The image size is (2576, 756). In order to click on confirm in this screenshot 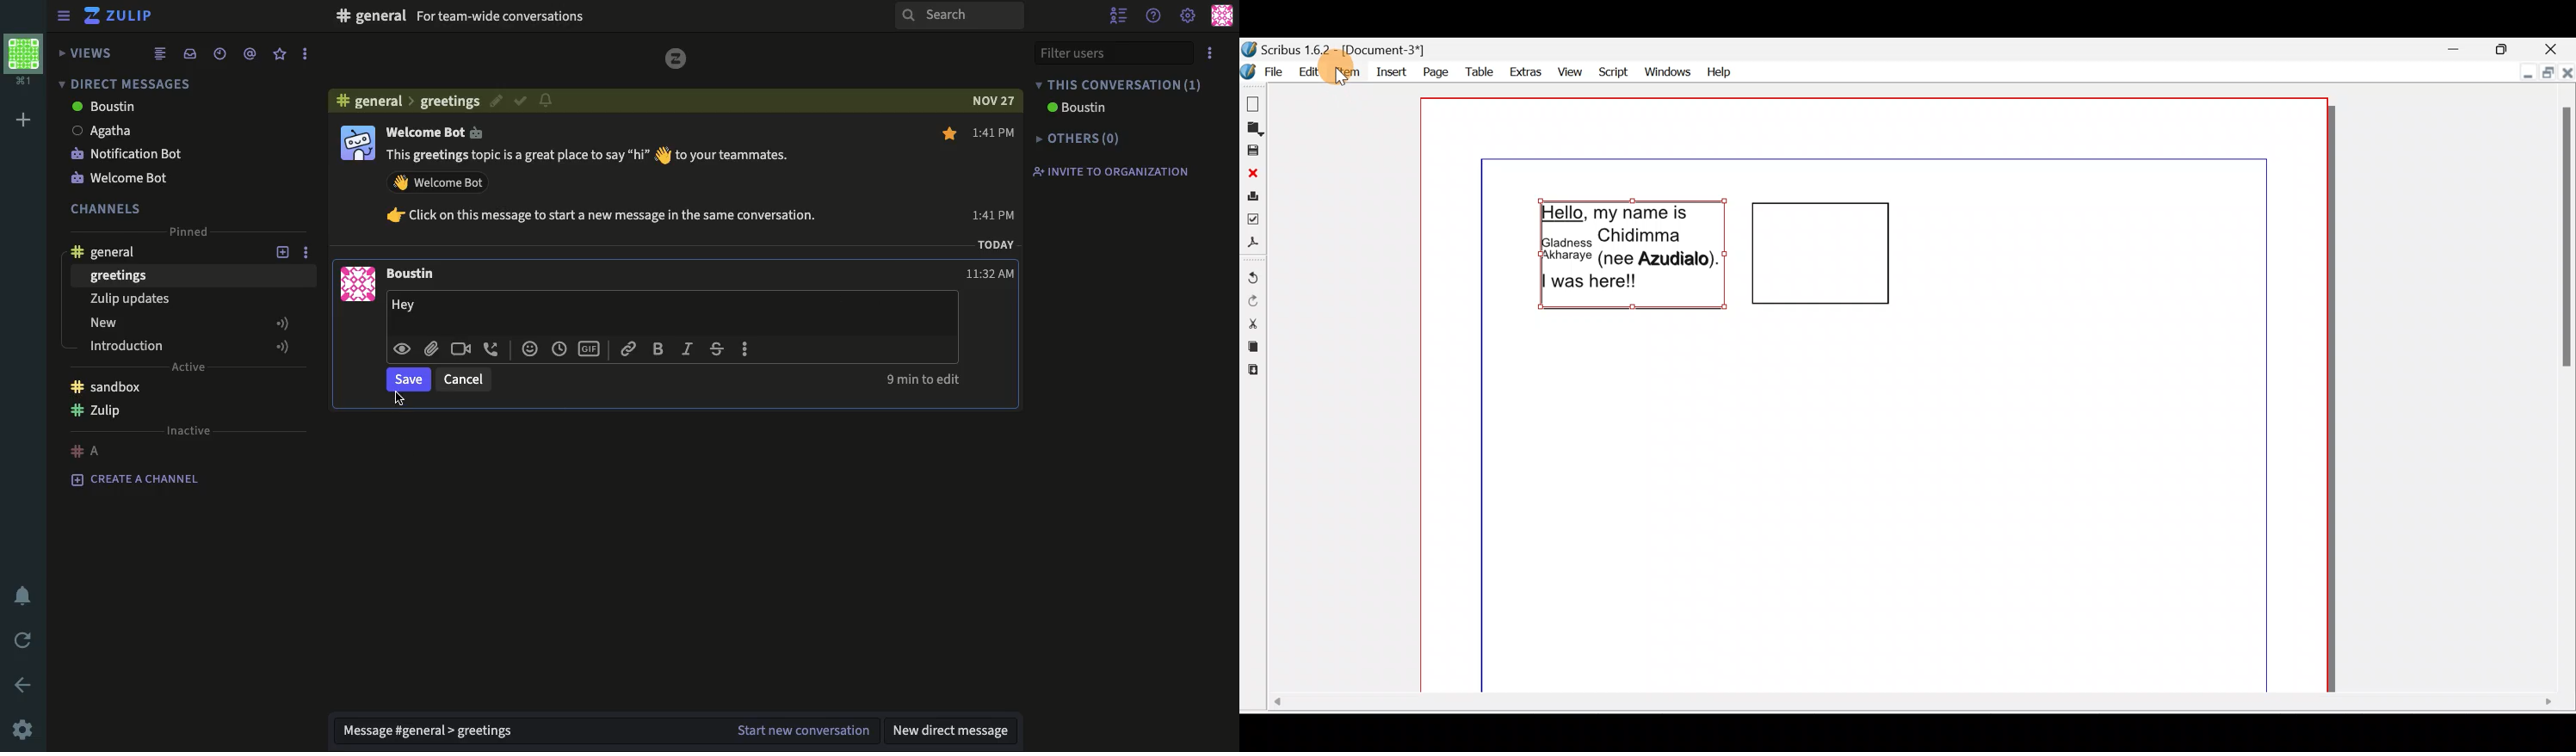, I will do `click(520, 102)`.